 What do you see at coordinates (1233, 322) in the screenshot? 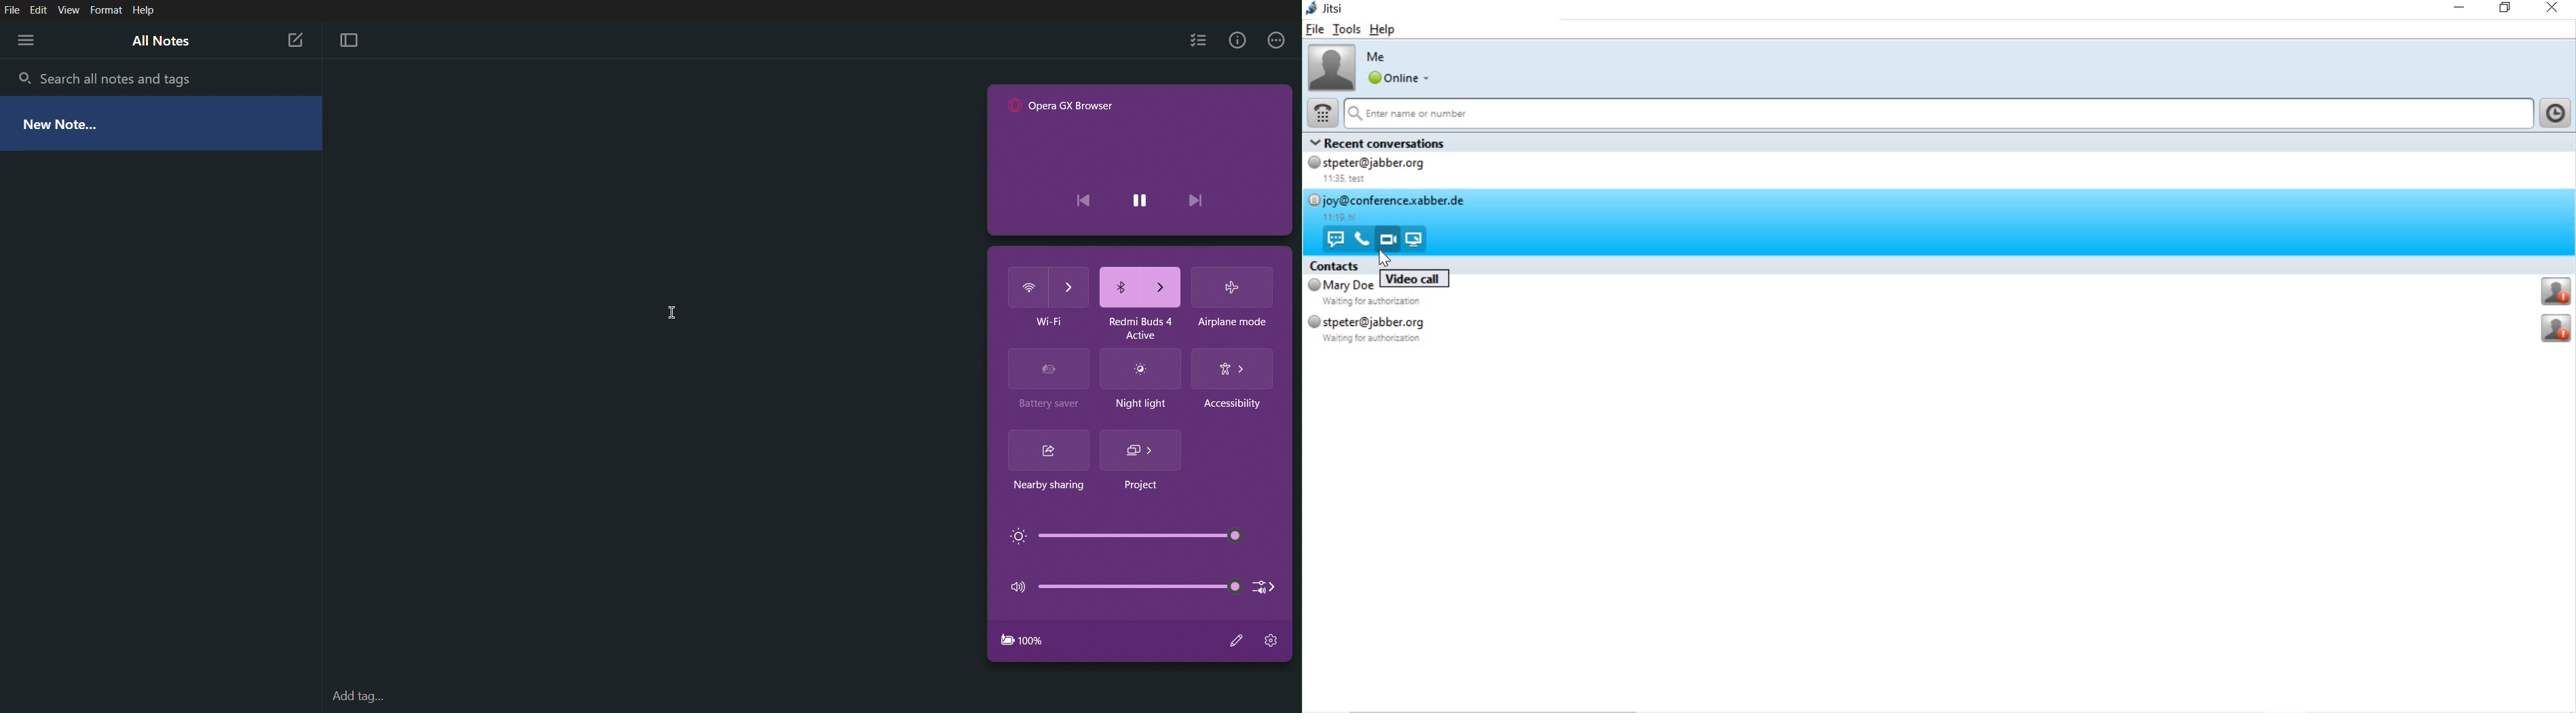
I see `Airplane mode` at bounding box center [1233, 322].